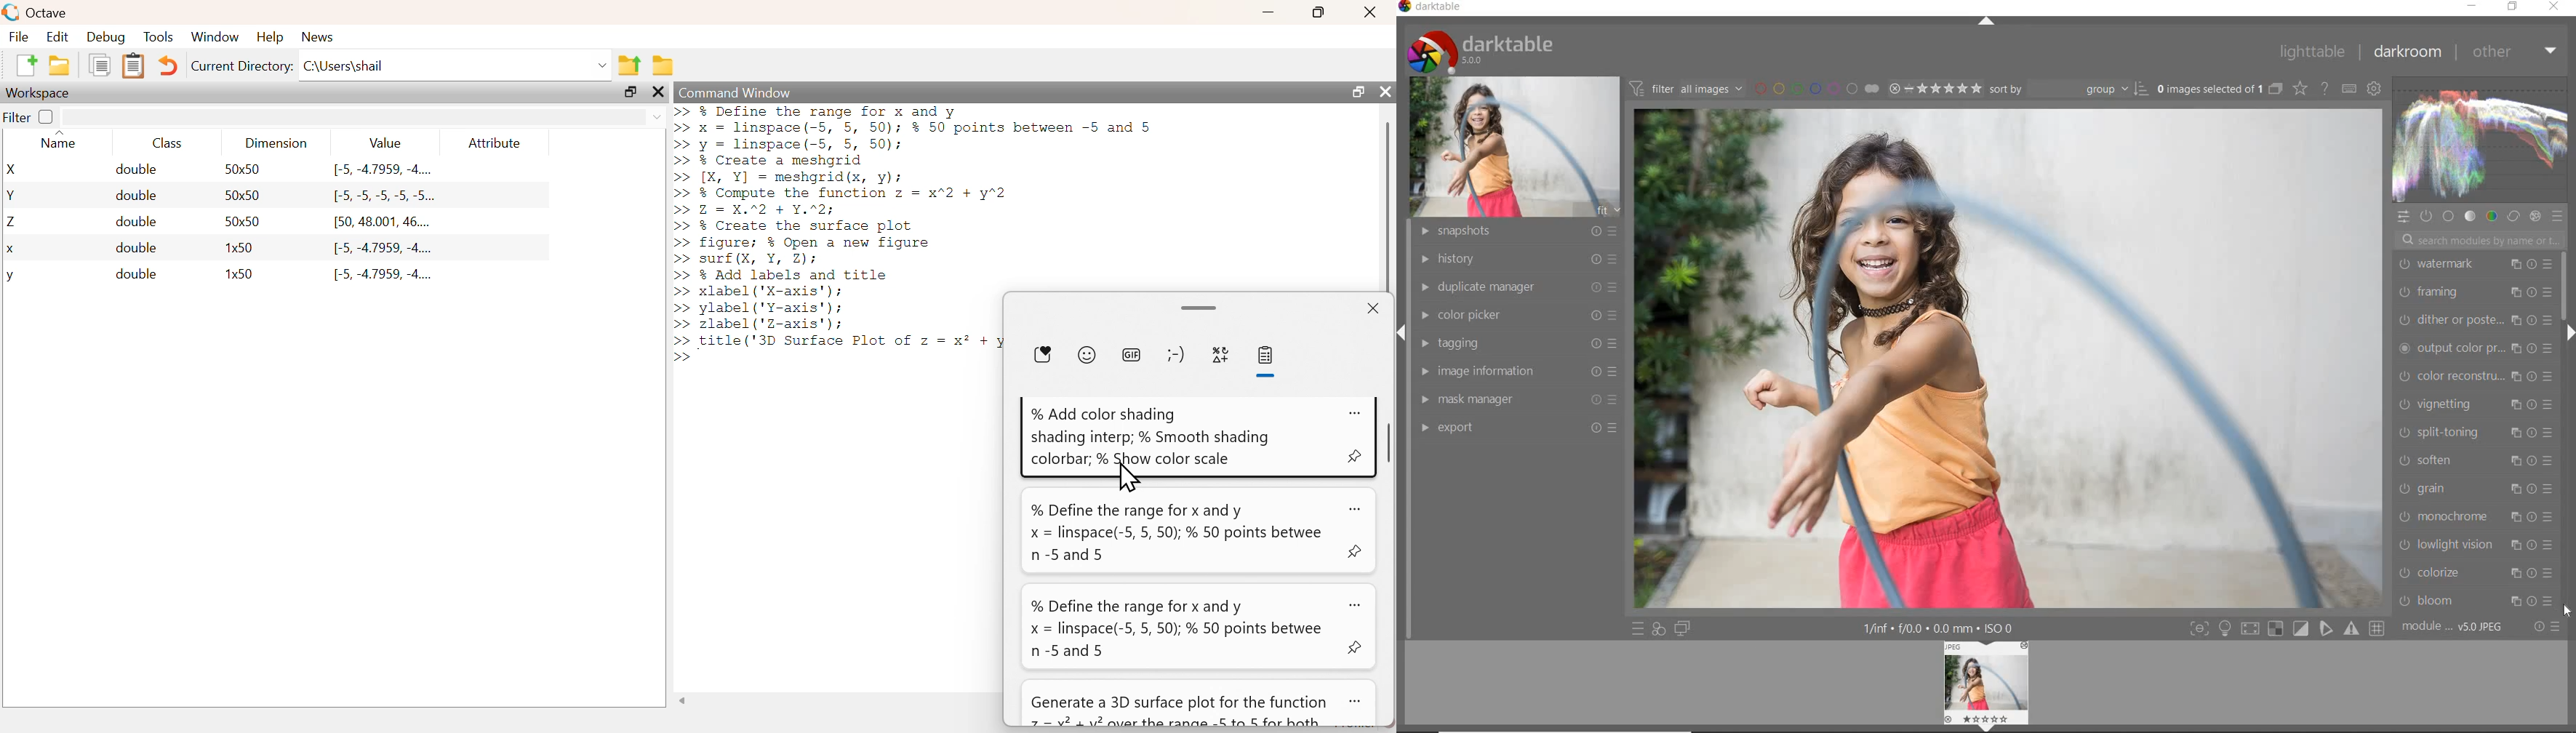 This screenshot has width=2576, height=756. What do you see at coordinates (2450, 218) in the screenshot?
I see `base` at bounding box center [2450, 218].